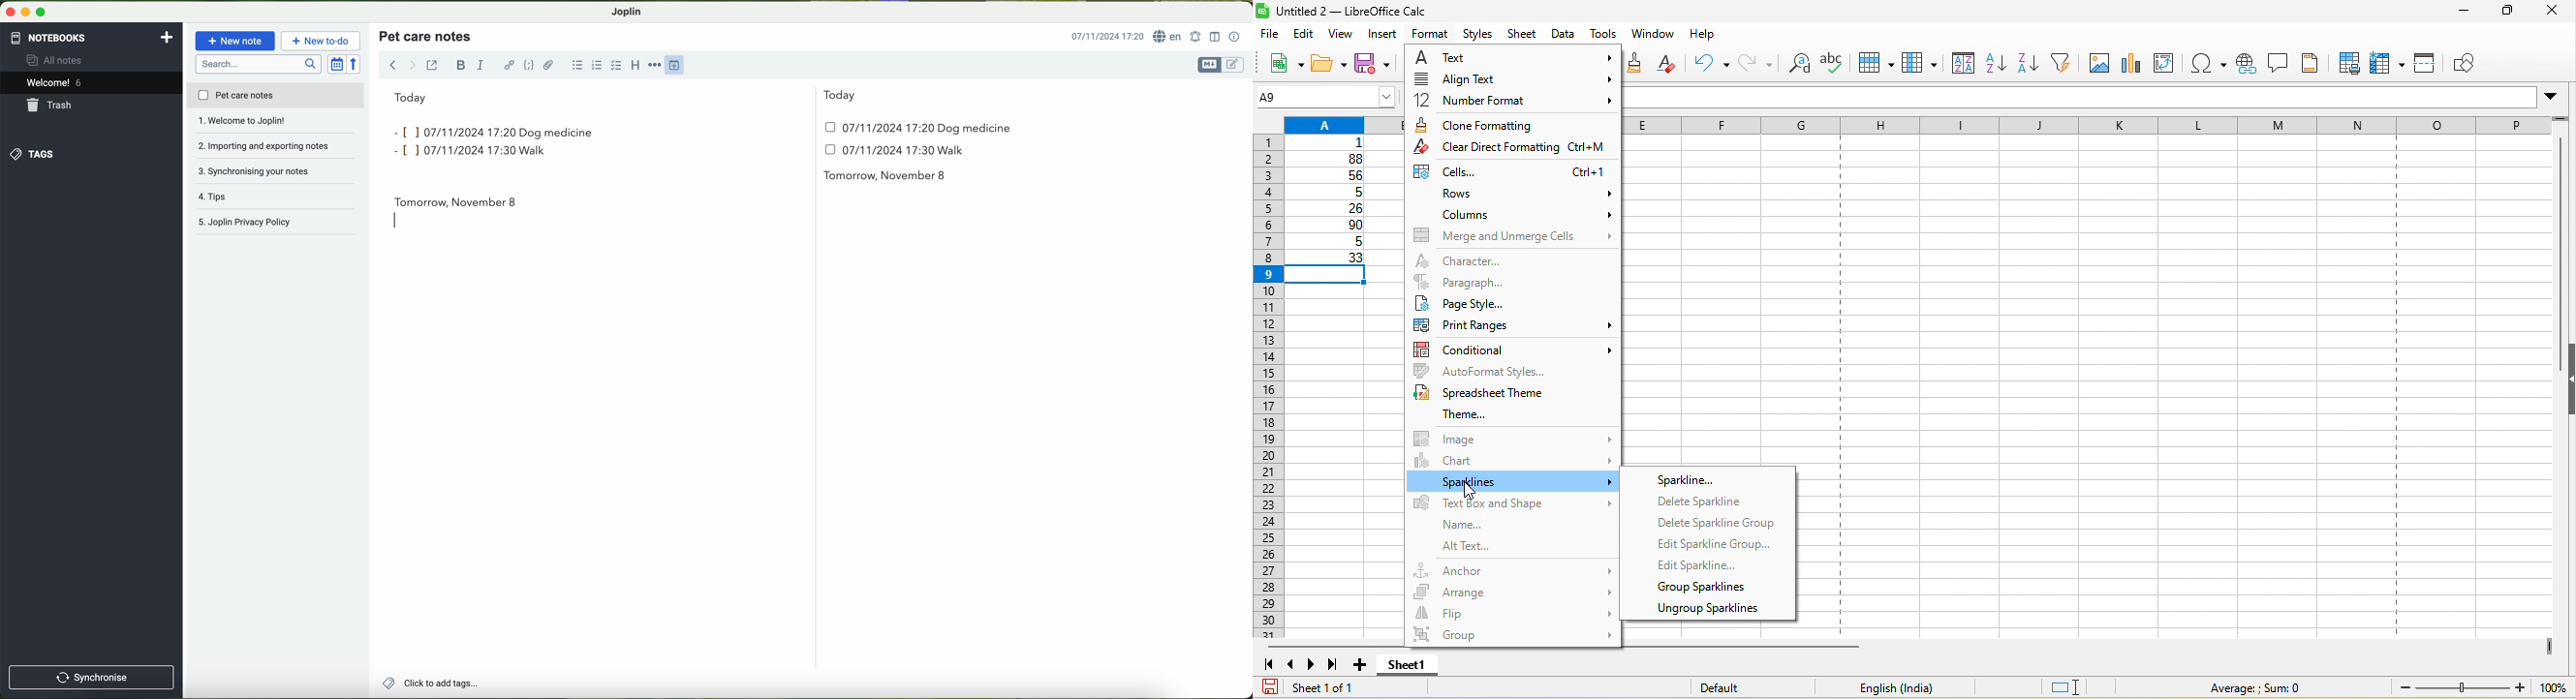 The image size is (2576, 700). What do you see at coordinates (975, 129) in the screenshot?
I see `dog medicine` at bounding box center [975, 129].